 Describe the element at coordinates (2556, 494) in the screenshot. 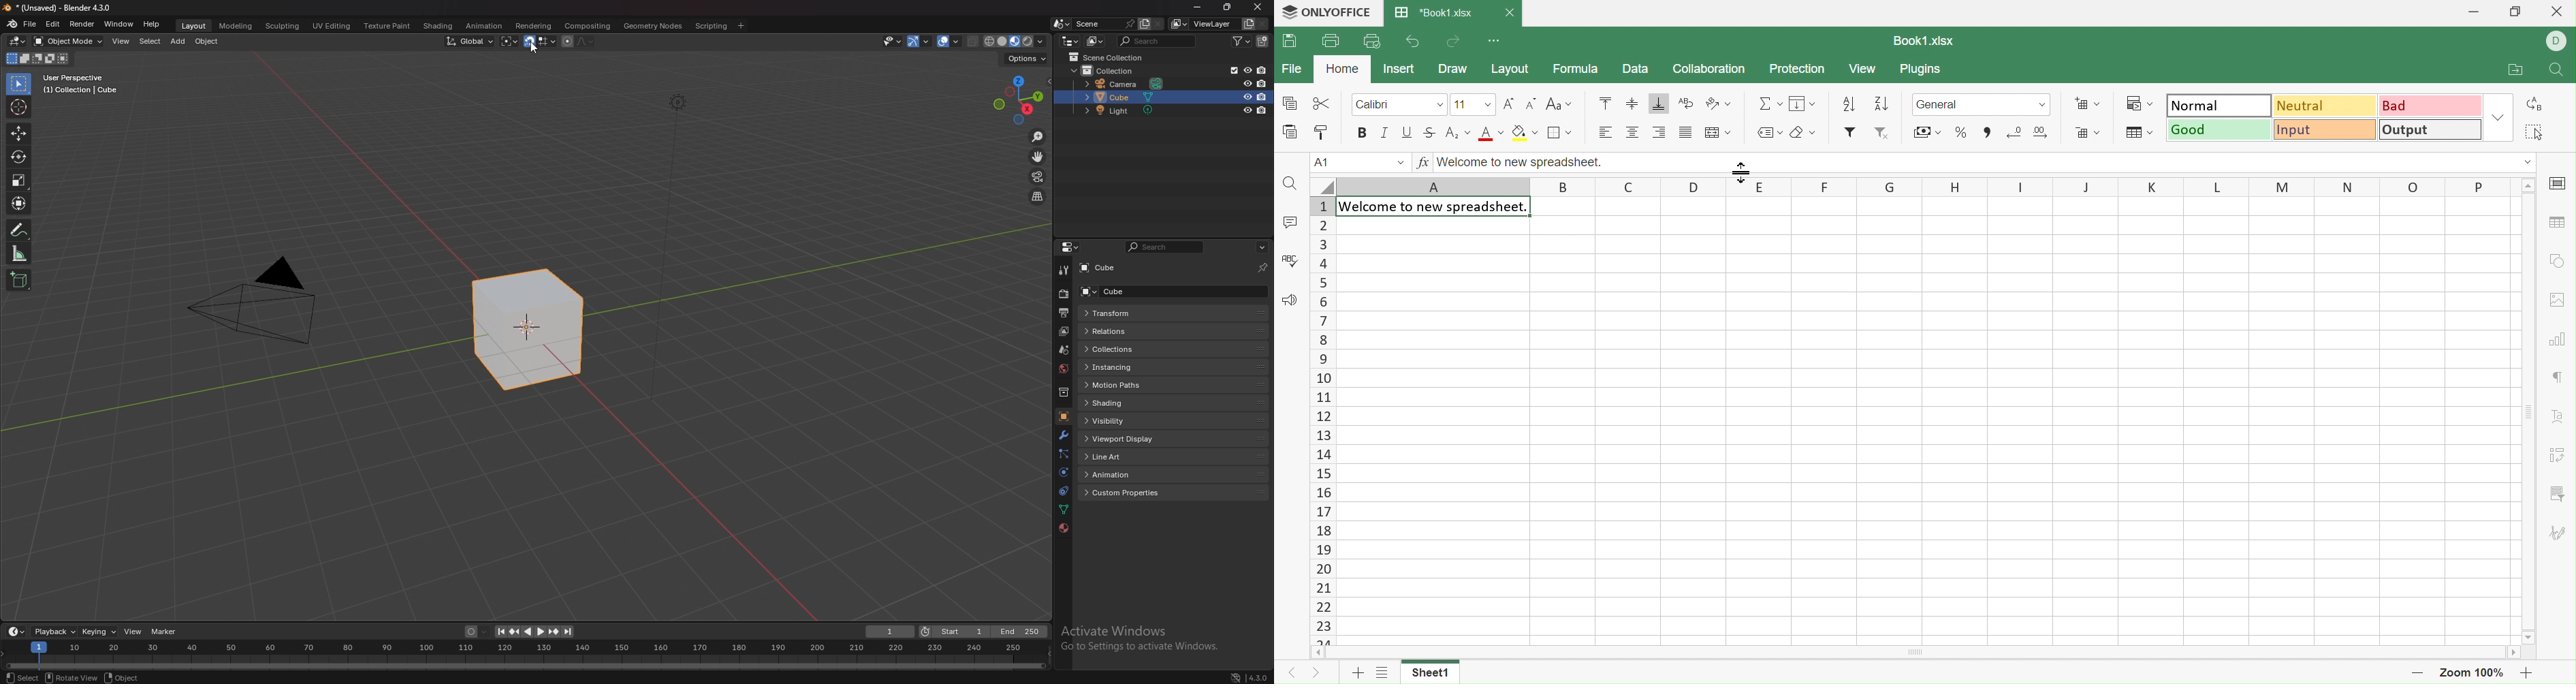

I see `Slicer settings` at that location.